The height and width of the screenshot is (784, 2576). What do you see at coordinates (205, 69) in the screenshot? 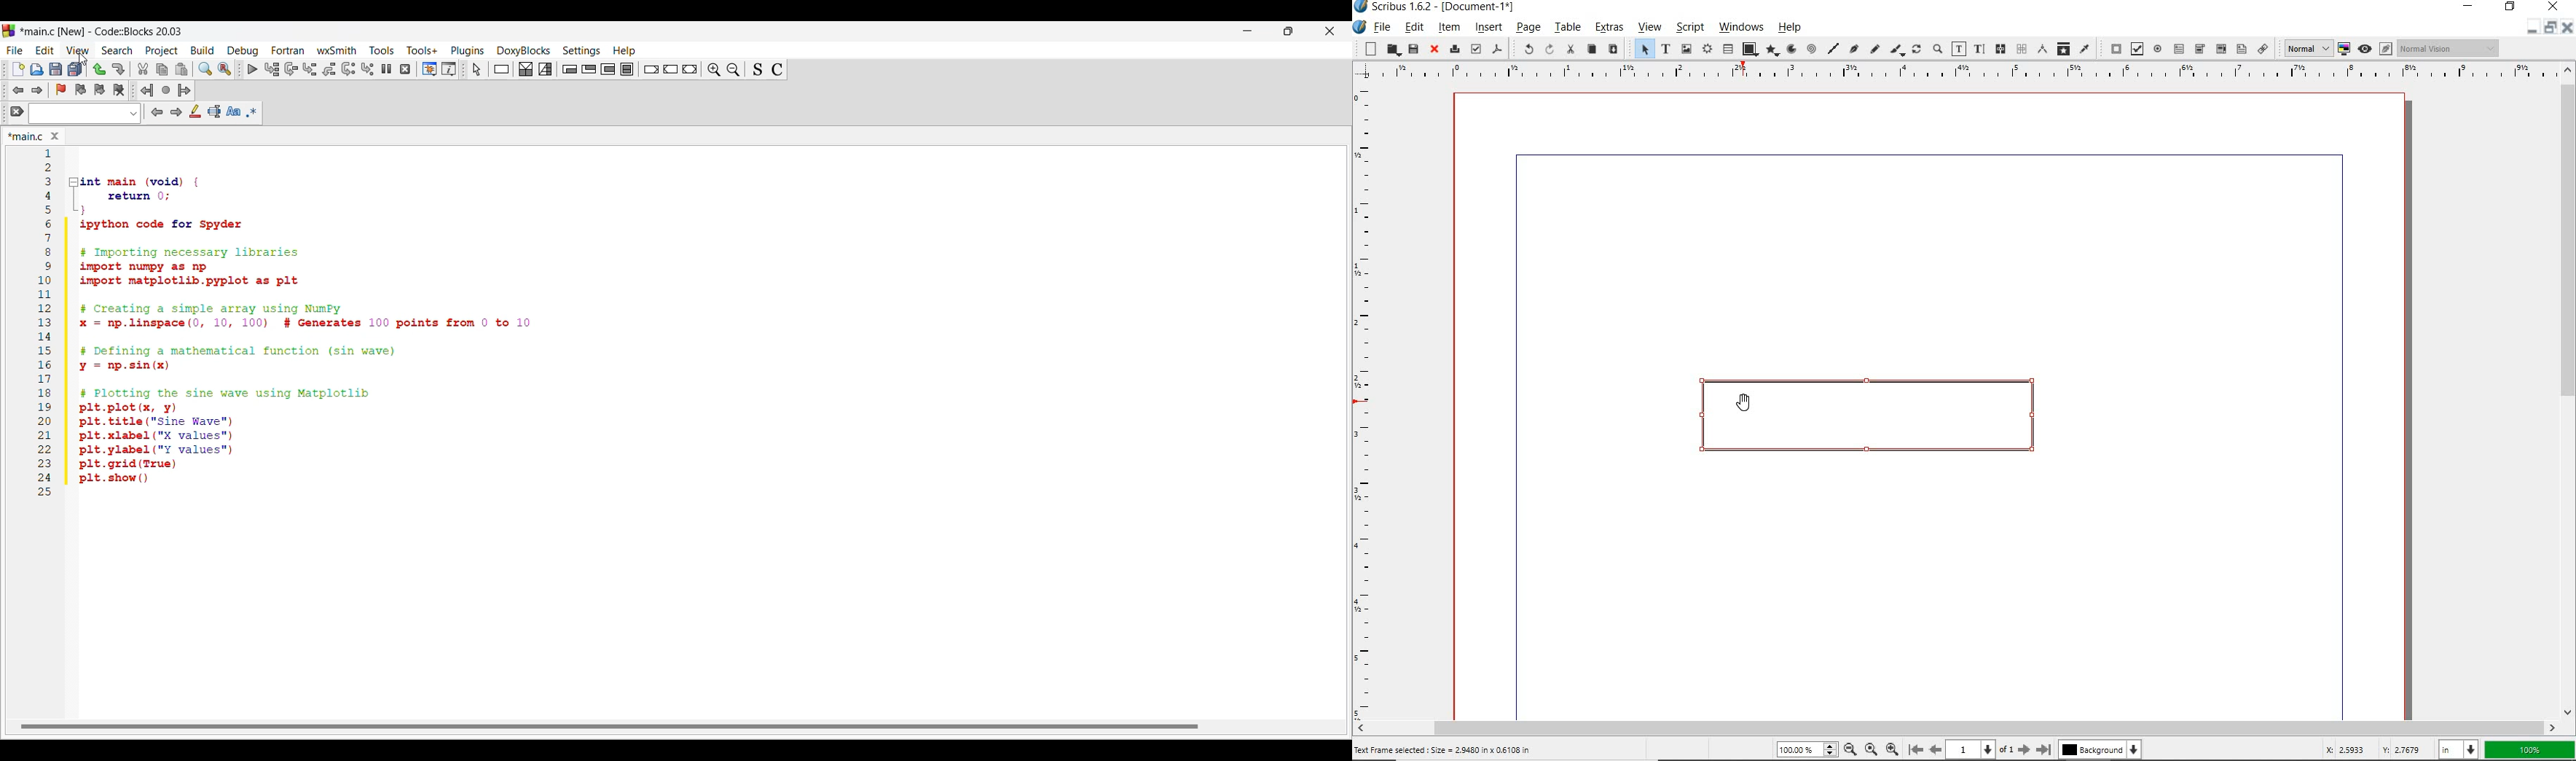
I see `Find` at bounding box center [205, 69].